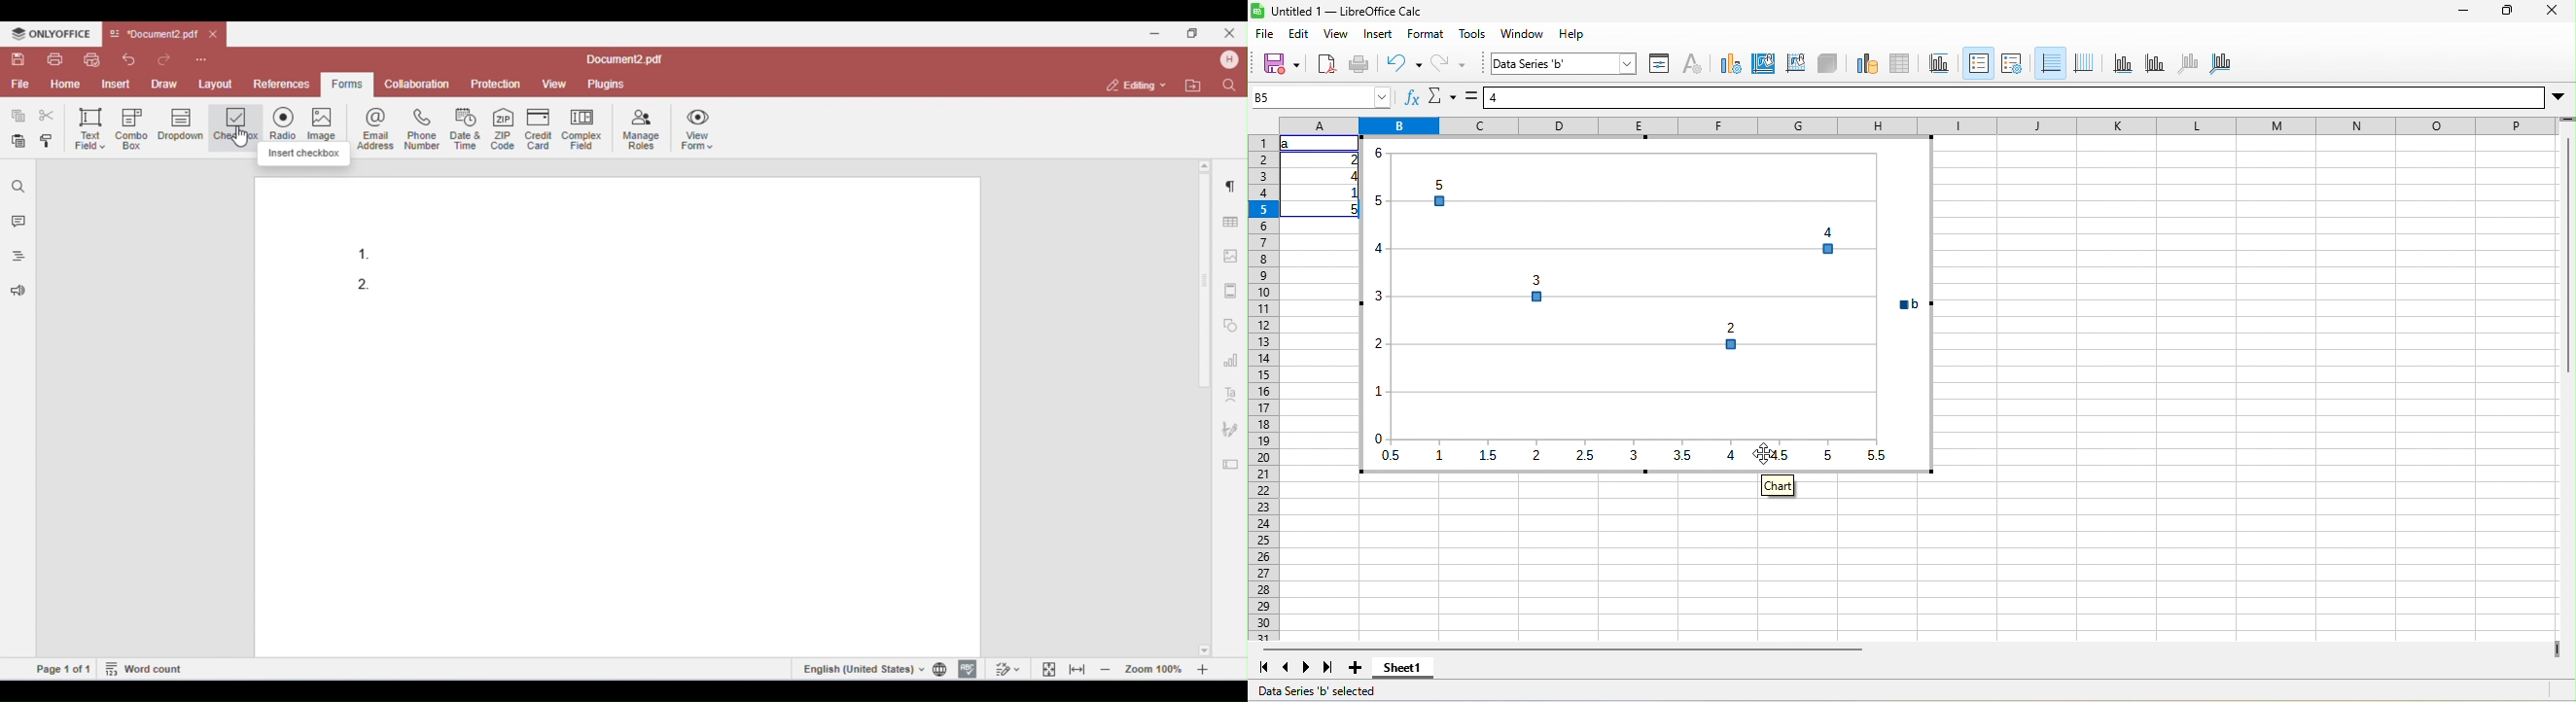 The height and width of the screenshot is (728, 2576). I want to click on More options, so click(2558, 98).